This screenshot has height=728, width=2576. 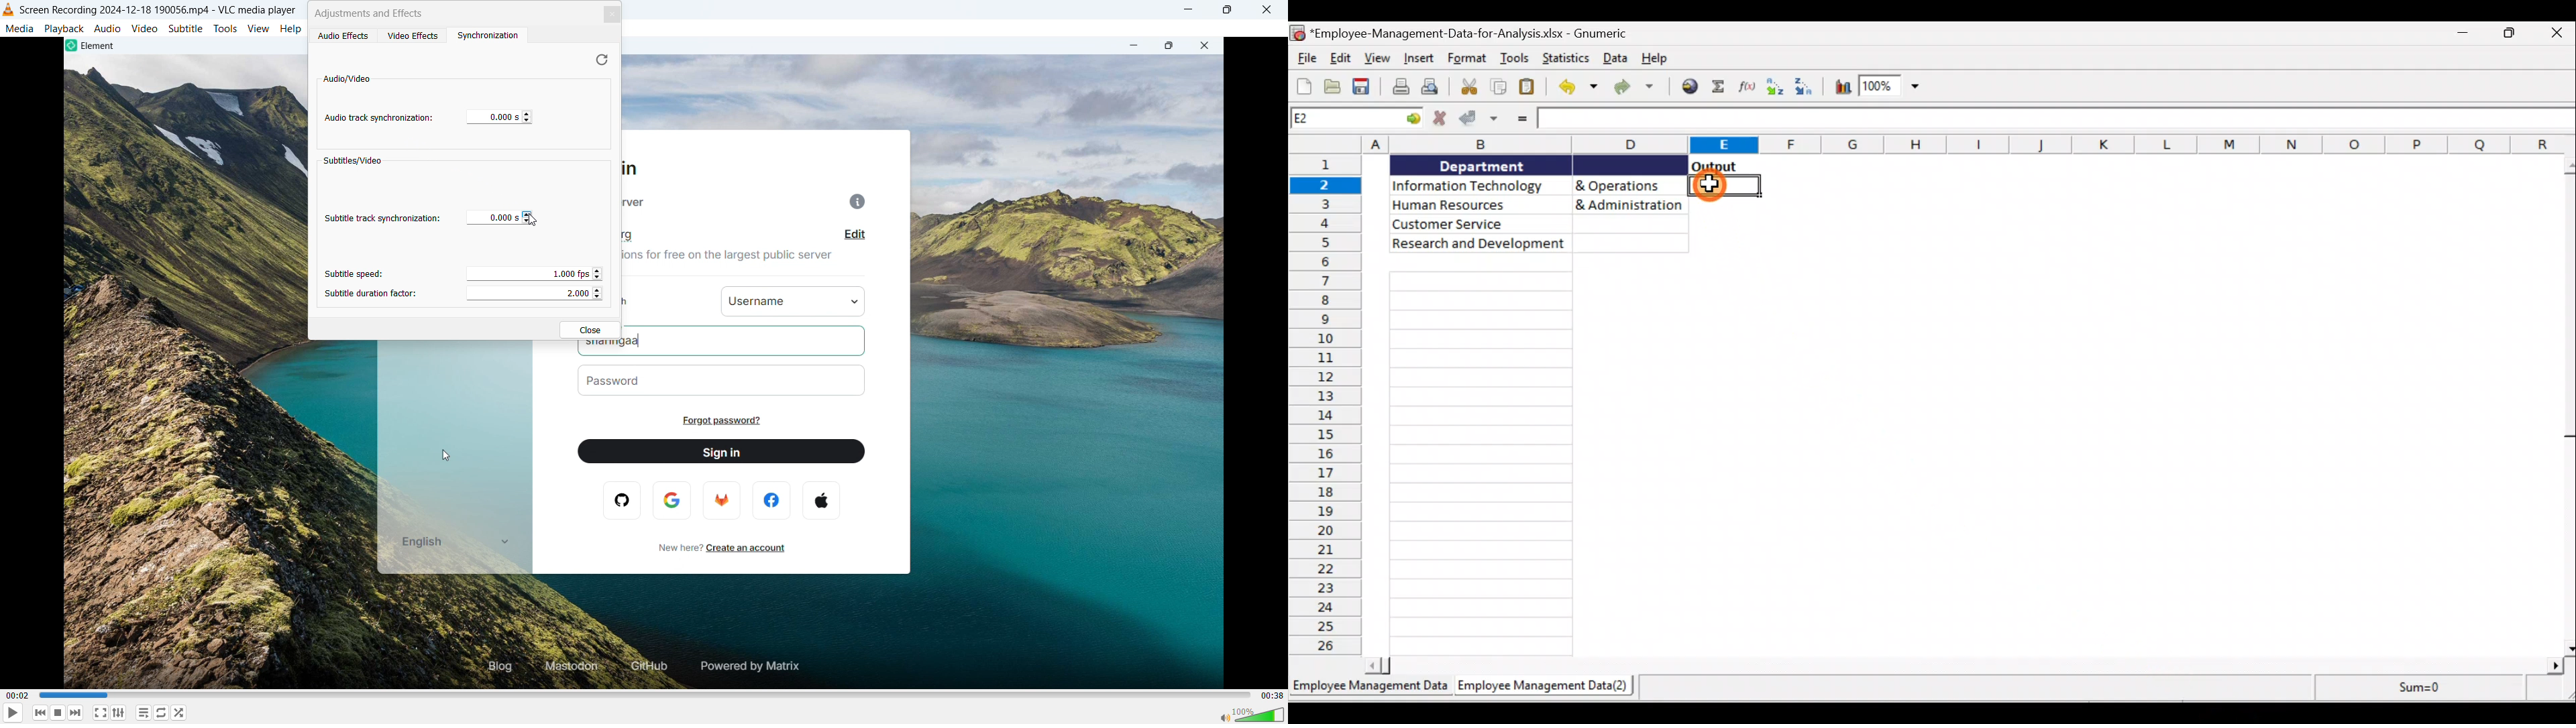 I want to click on subtitle track synchronization, so click(x=381, y=219).